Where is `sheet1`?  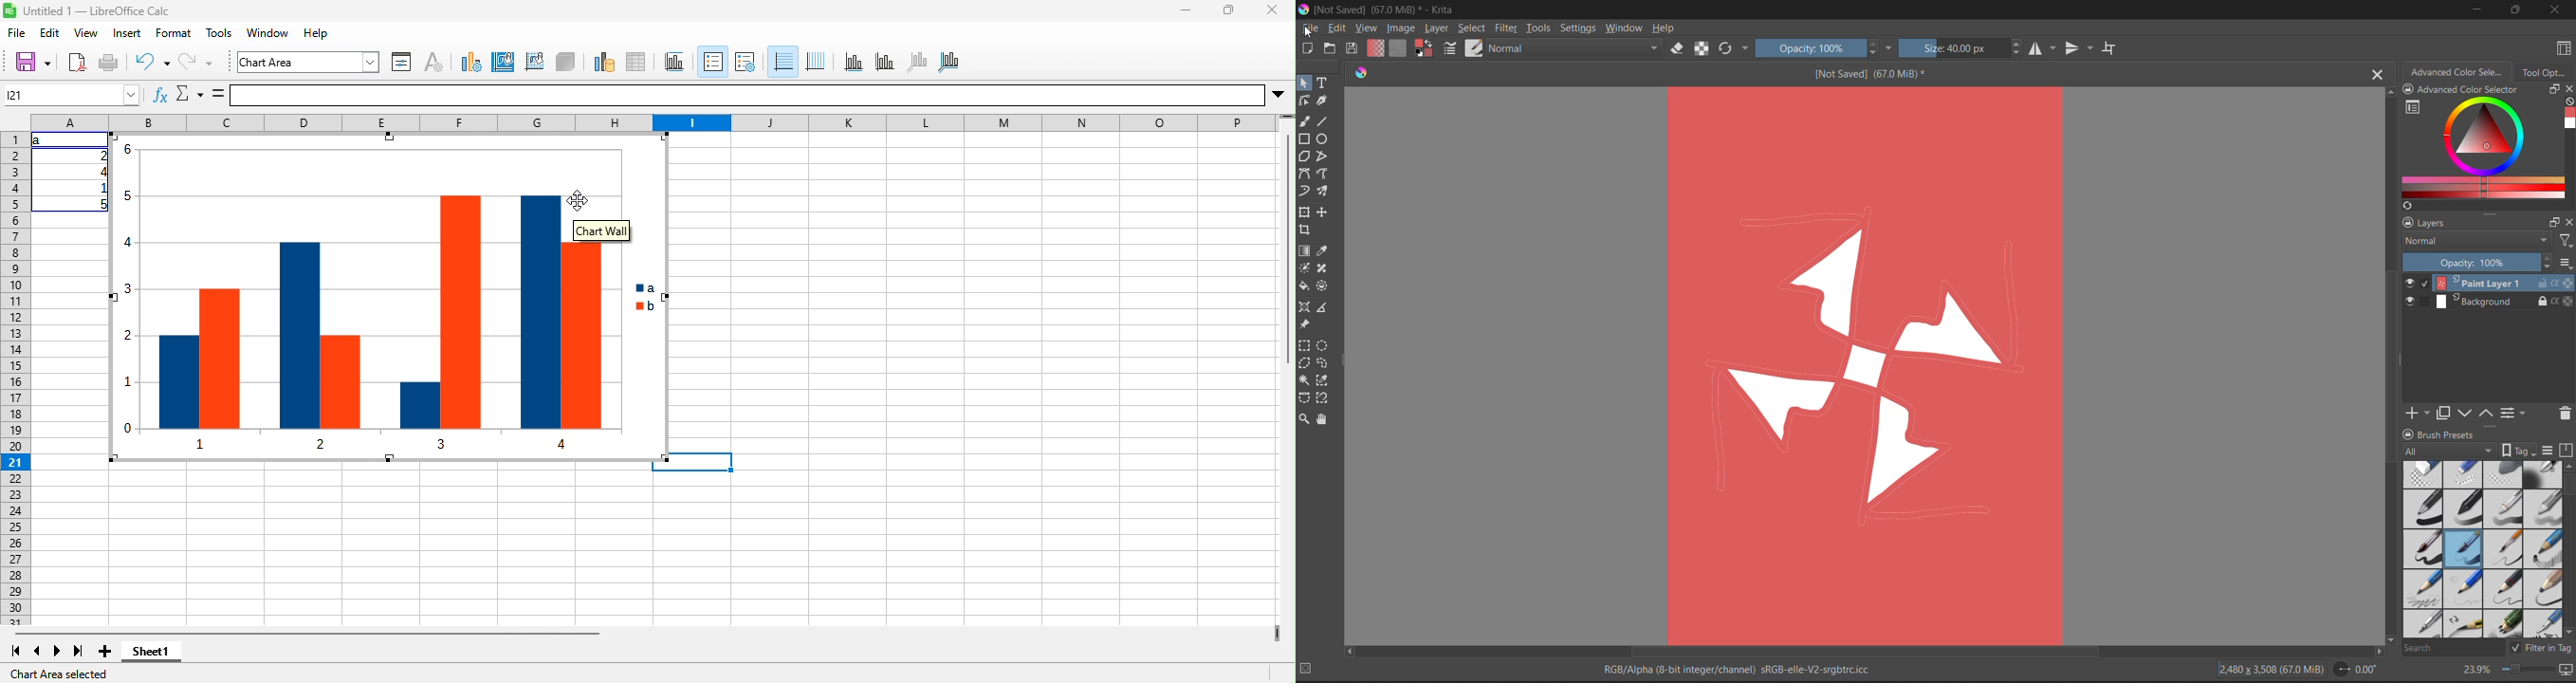 sheet1 is located at coordinates (151, 651).